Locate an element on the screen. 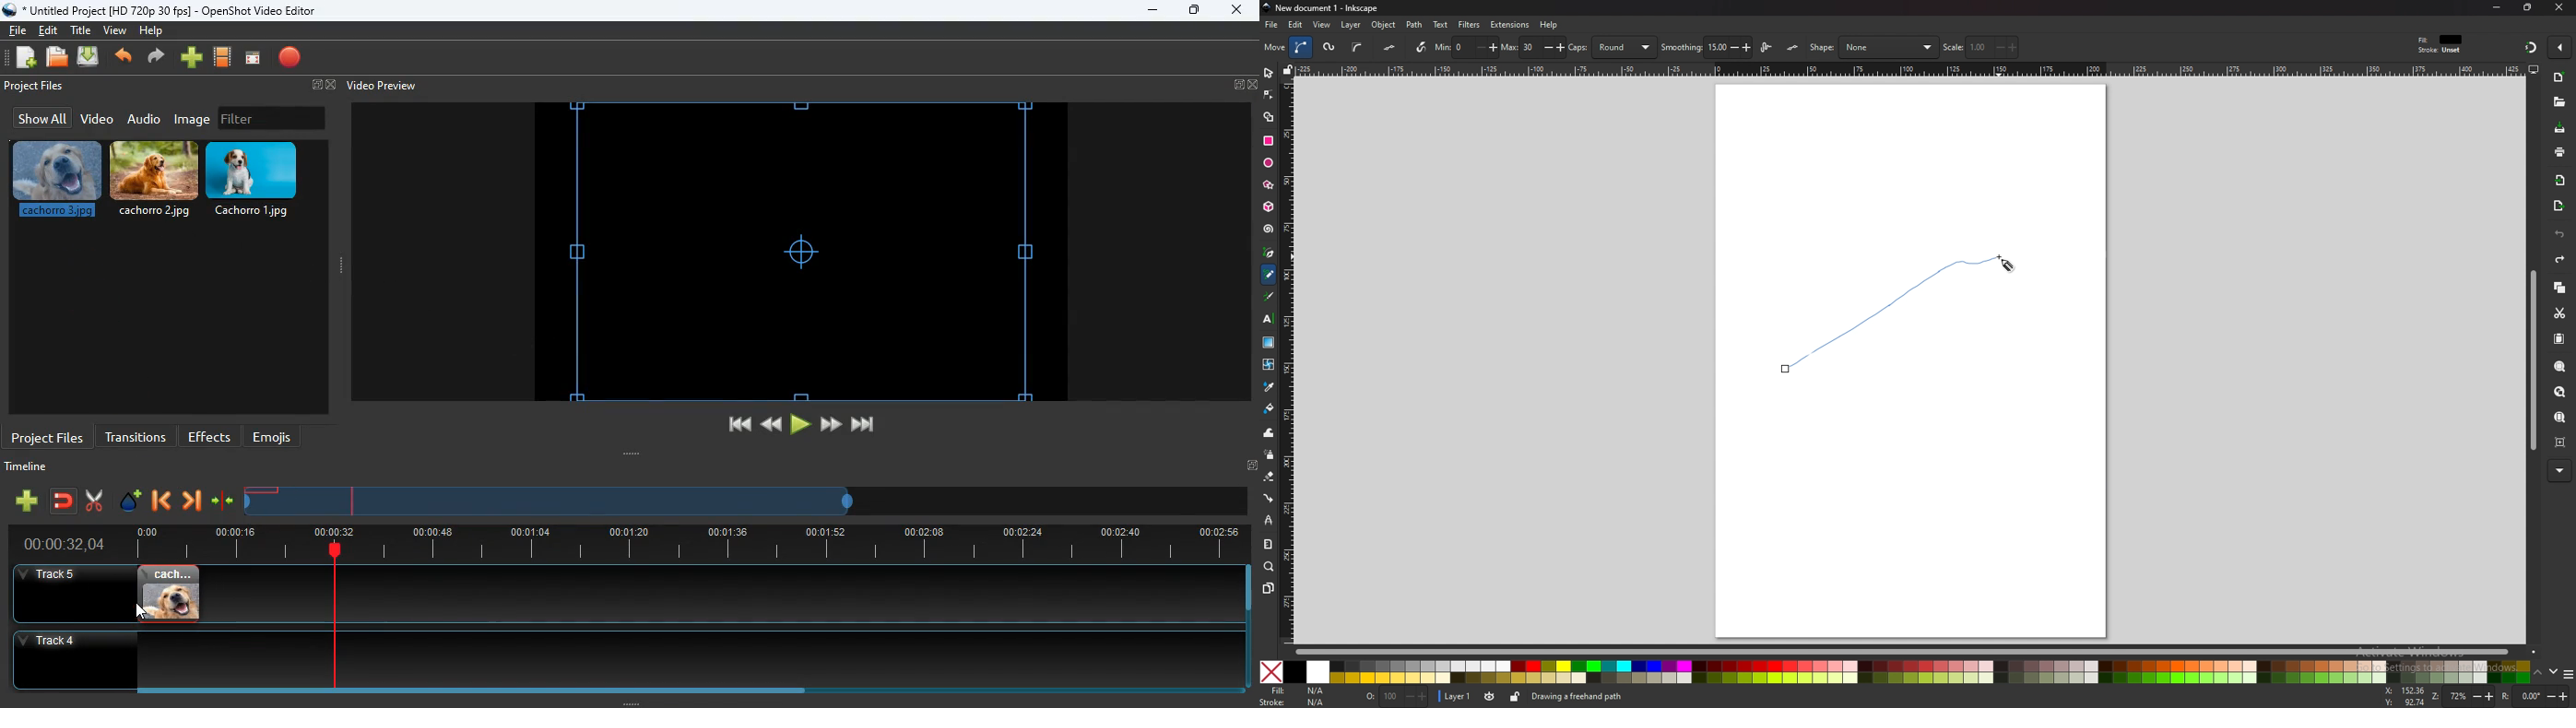 The image size is (2576, 728). eraser is located at coordinates (1269, 476).